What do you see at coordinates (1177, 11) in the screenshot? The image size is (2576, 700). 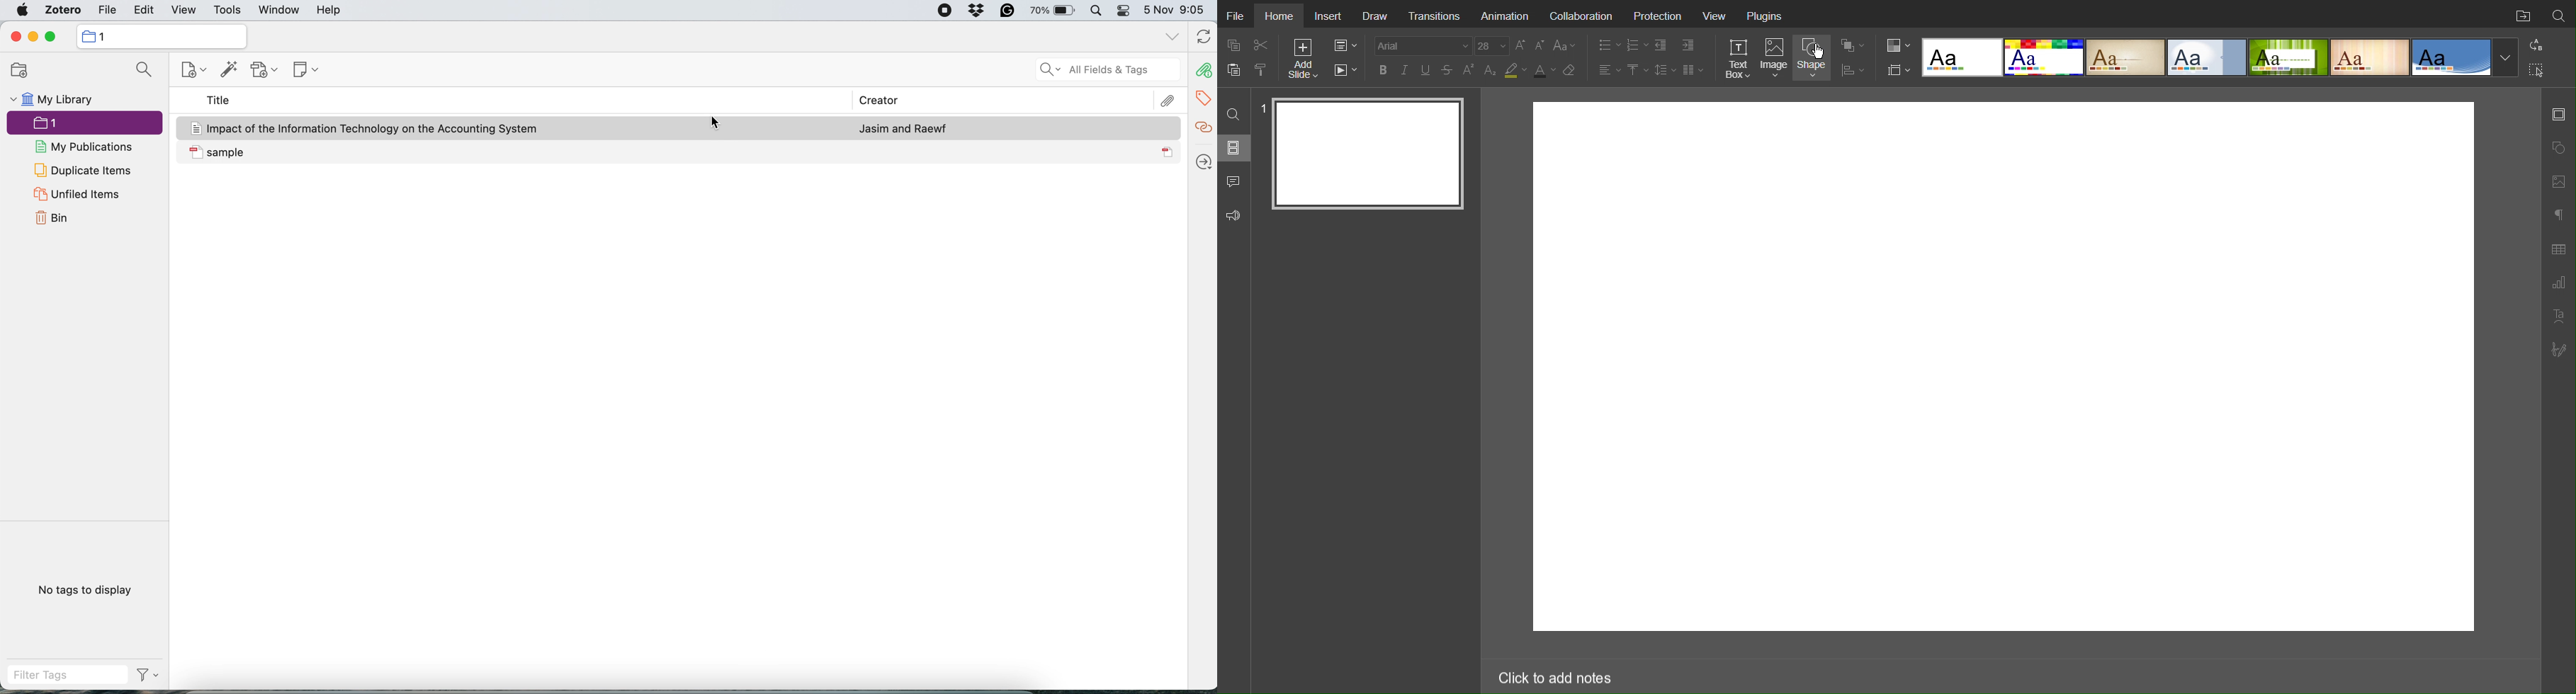 I see `5 Nov 9:05` at bounding box center [1177, 11].